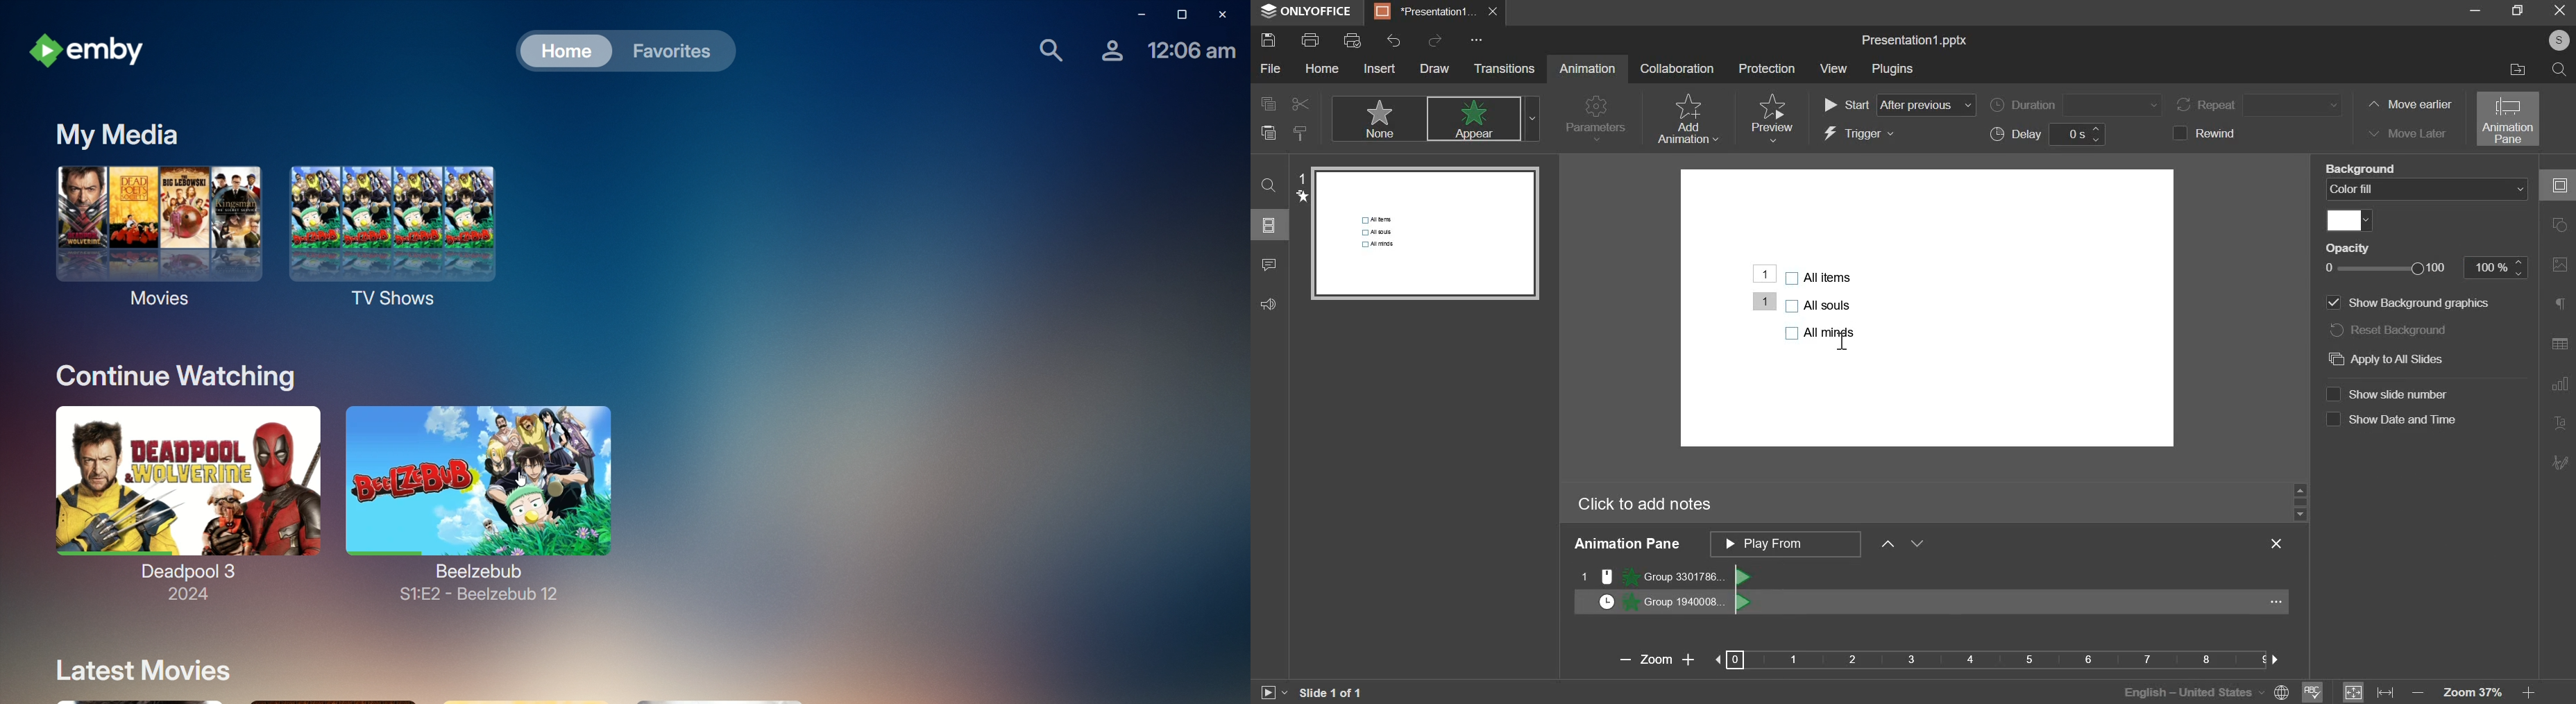 This screenshot has width=2576, height=728. Describe the element at coordinates (2398, 330) in the screenshot. I see `reset background` at that location.